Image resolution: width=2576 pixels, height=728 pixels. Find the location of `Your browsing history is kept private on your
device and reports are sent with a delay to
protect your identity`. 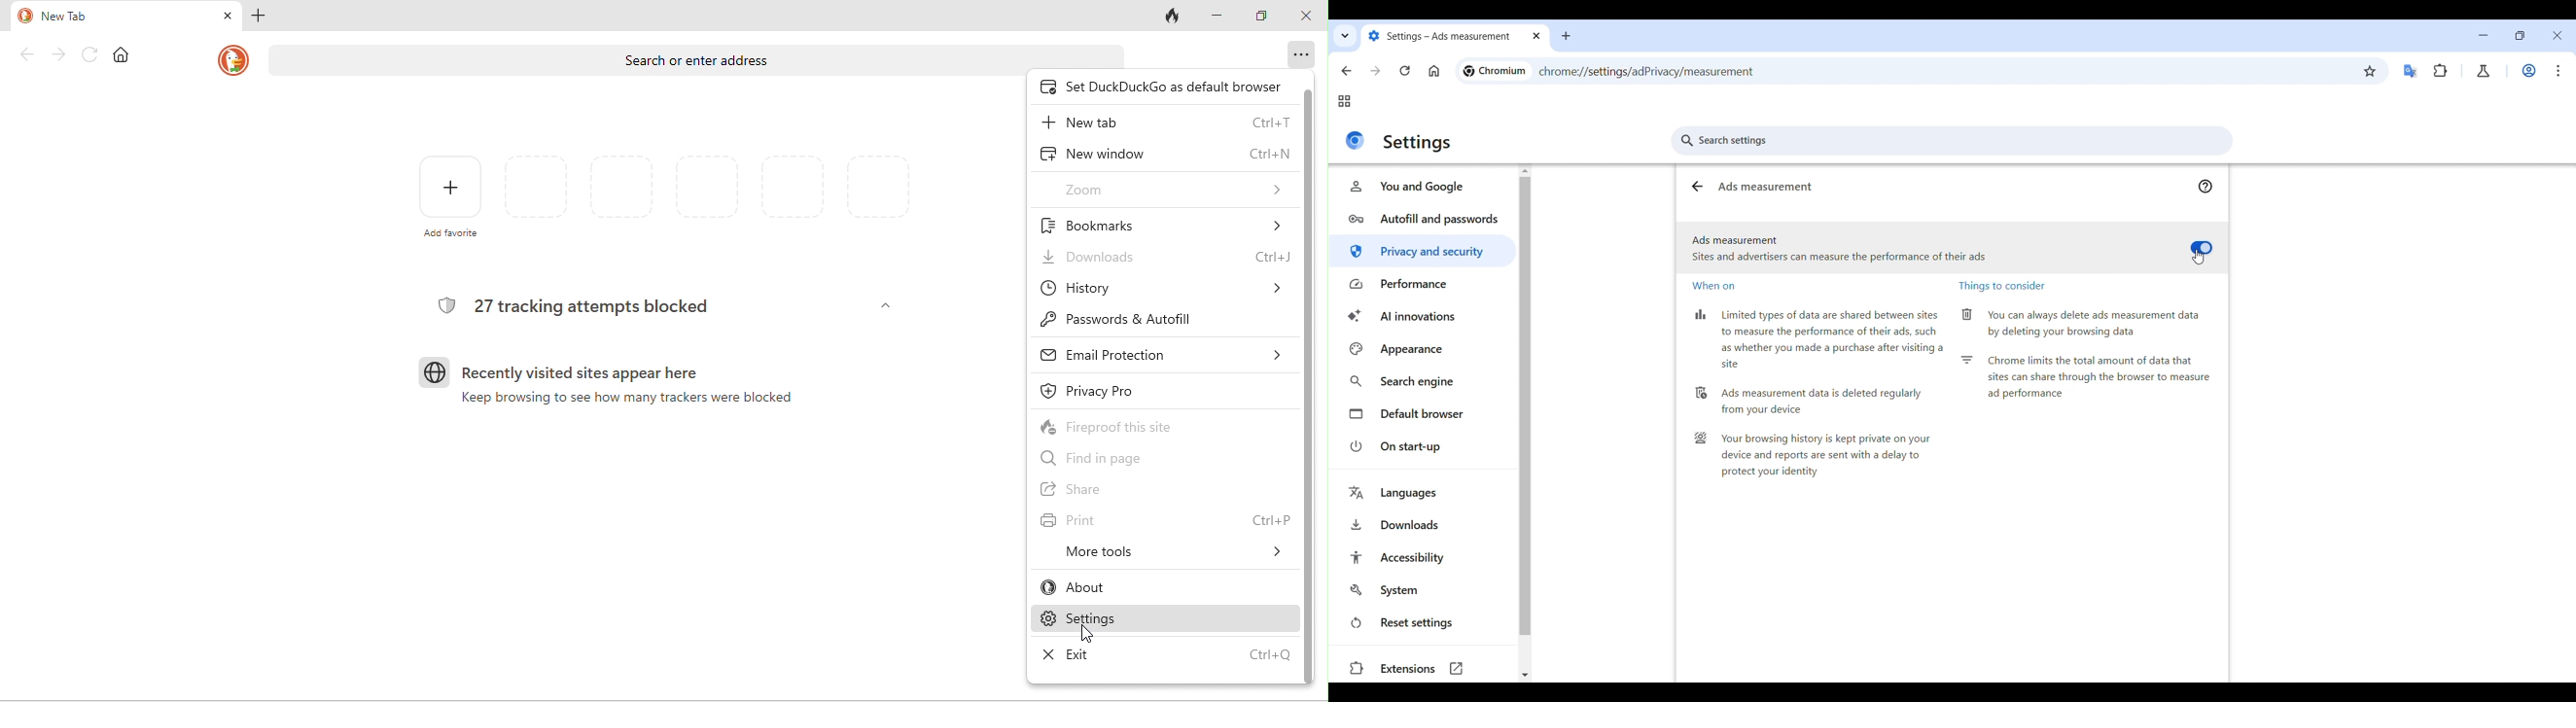

Your browsing history is kept private on your
device and reports are sent with a delay to
protect your identity is located at coordinates (1812, 460).